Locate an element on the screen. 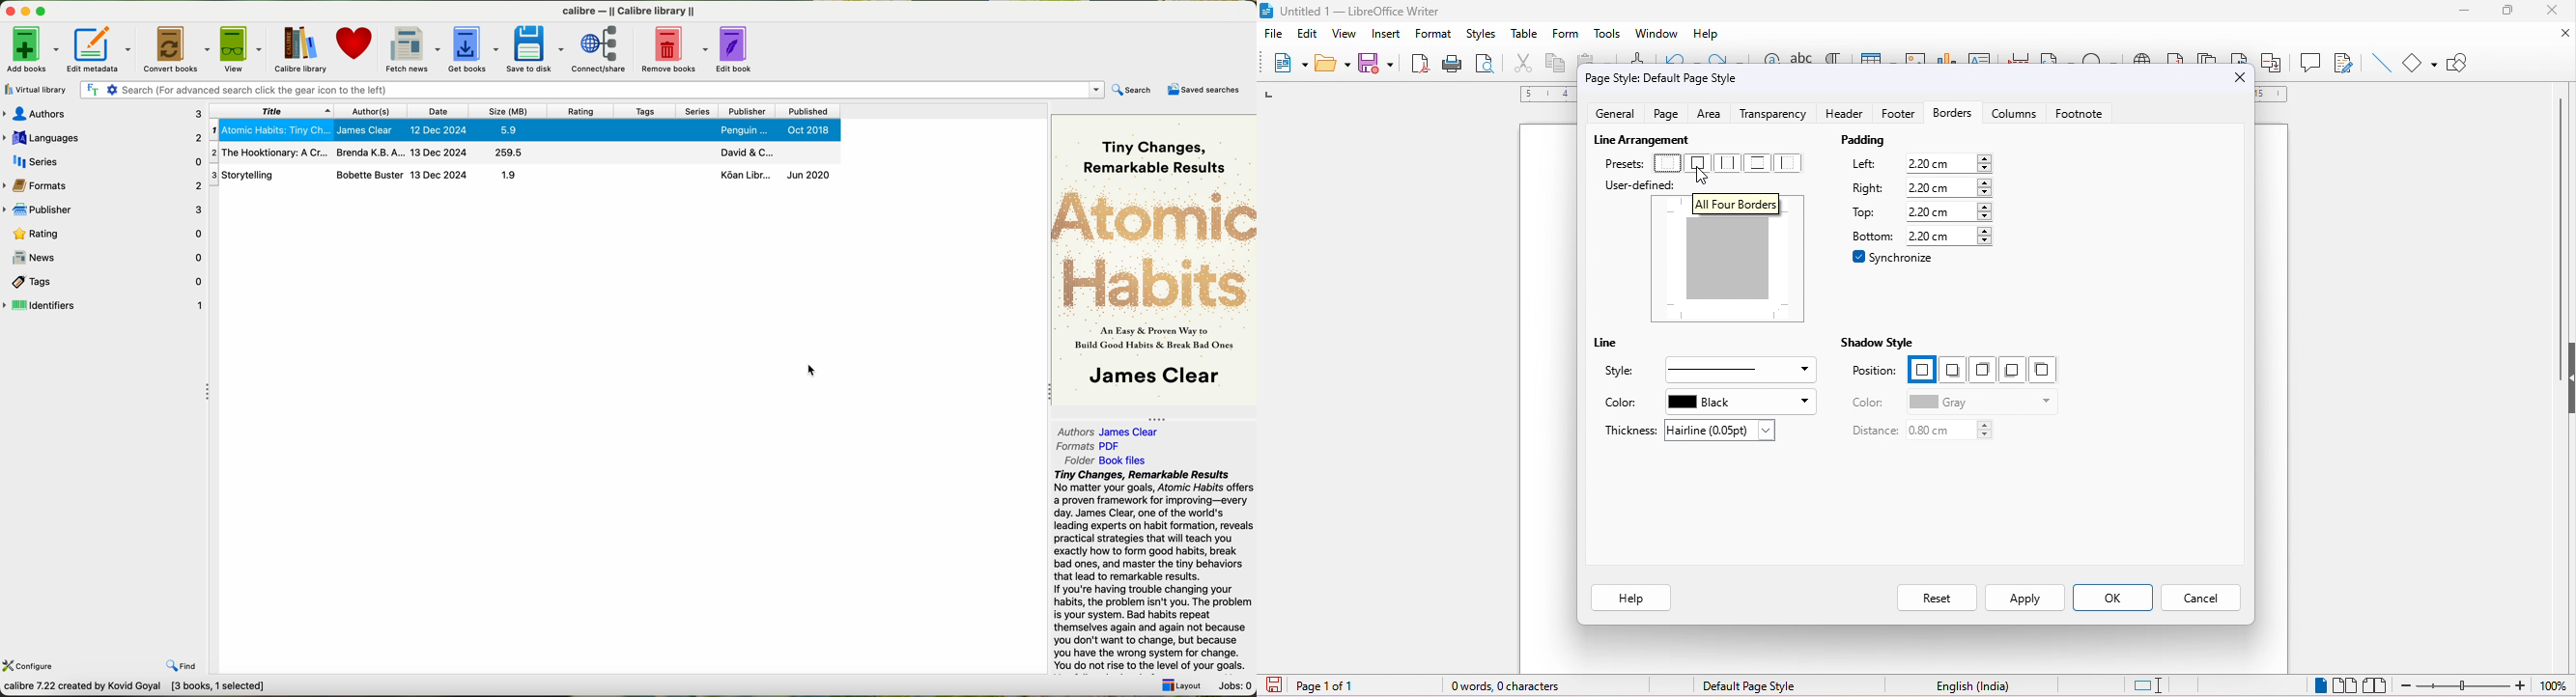  connect/share is located at coordinates (602, 49).